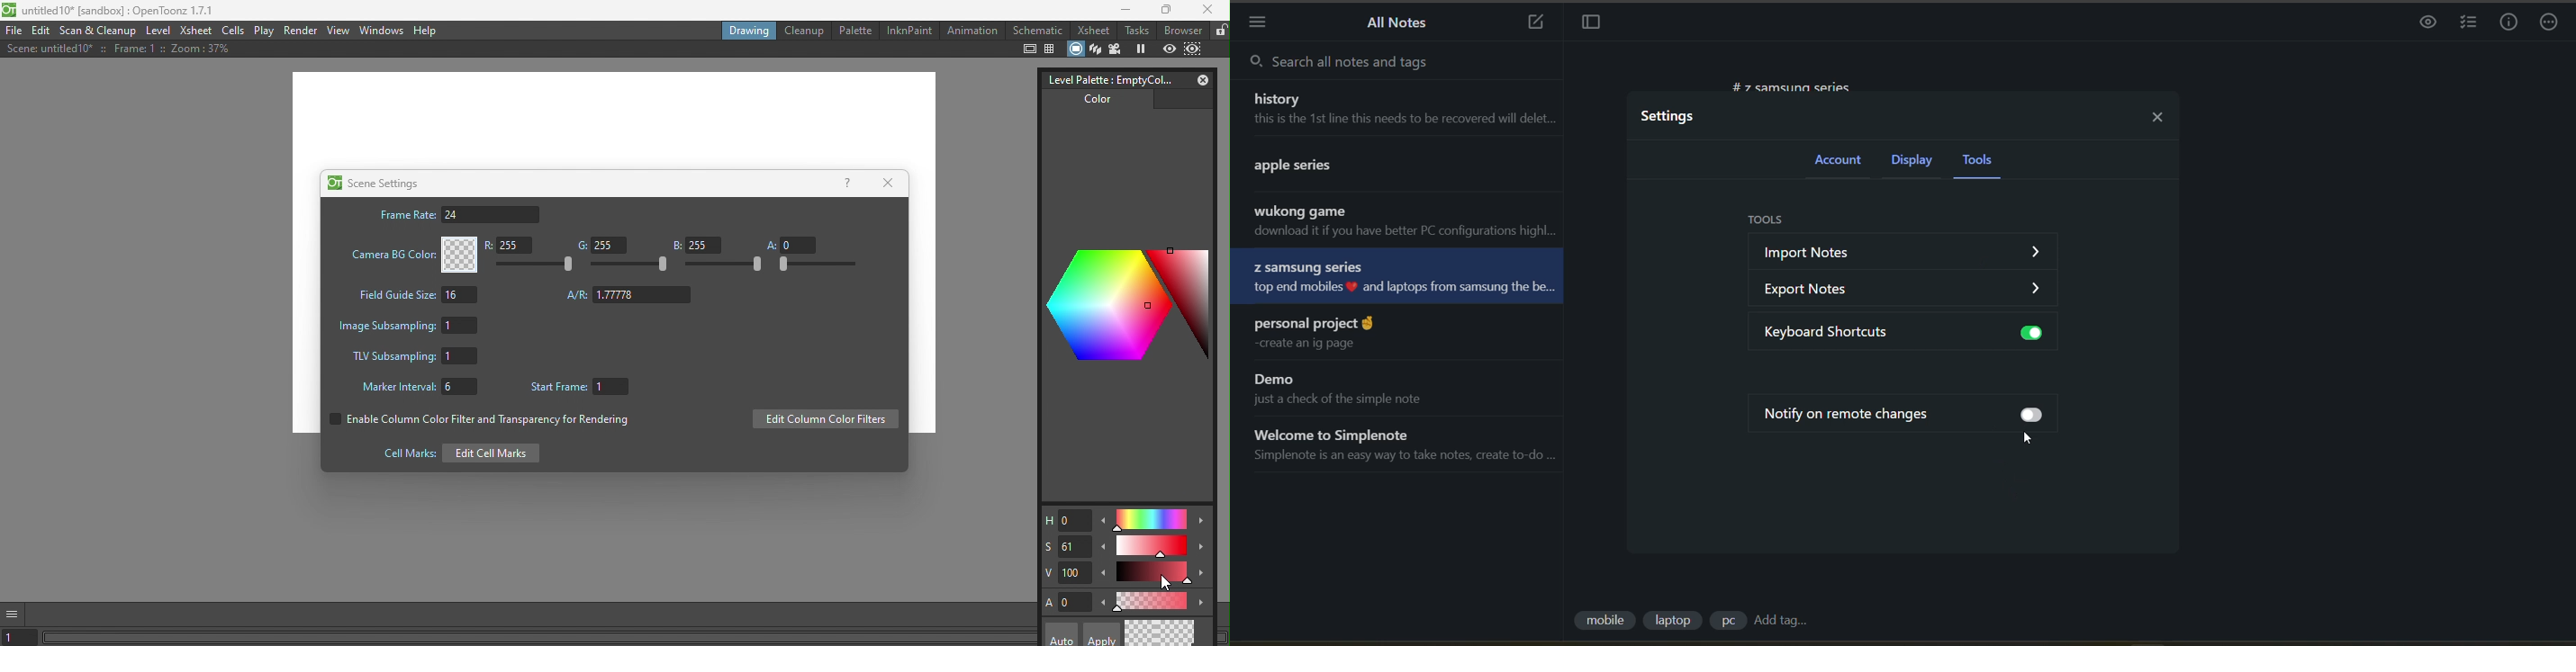 The image size is (2576, 672). I want to click on tag 2, so click(1674, 621).